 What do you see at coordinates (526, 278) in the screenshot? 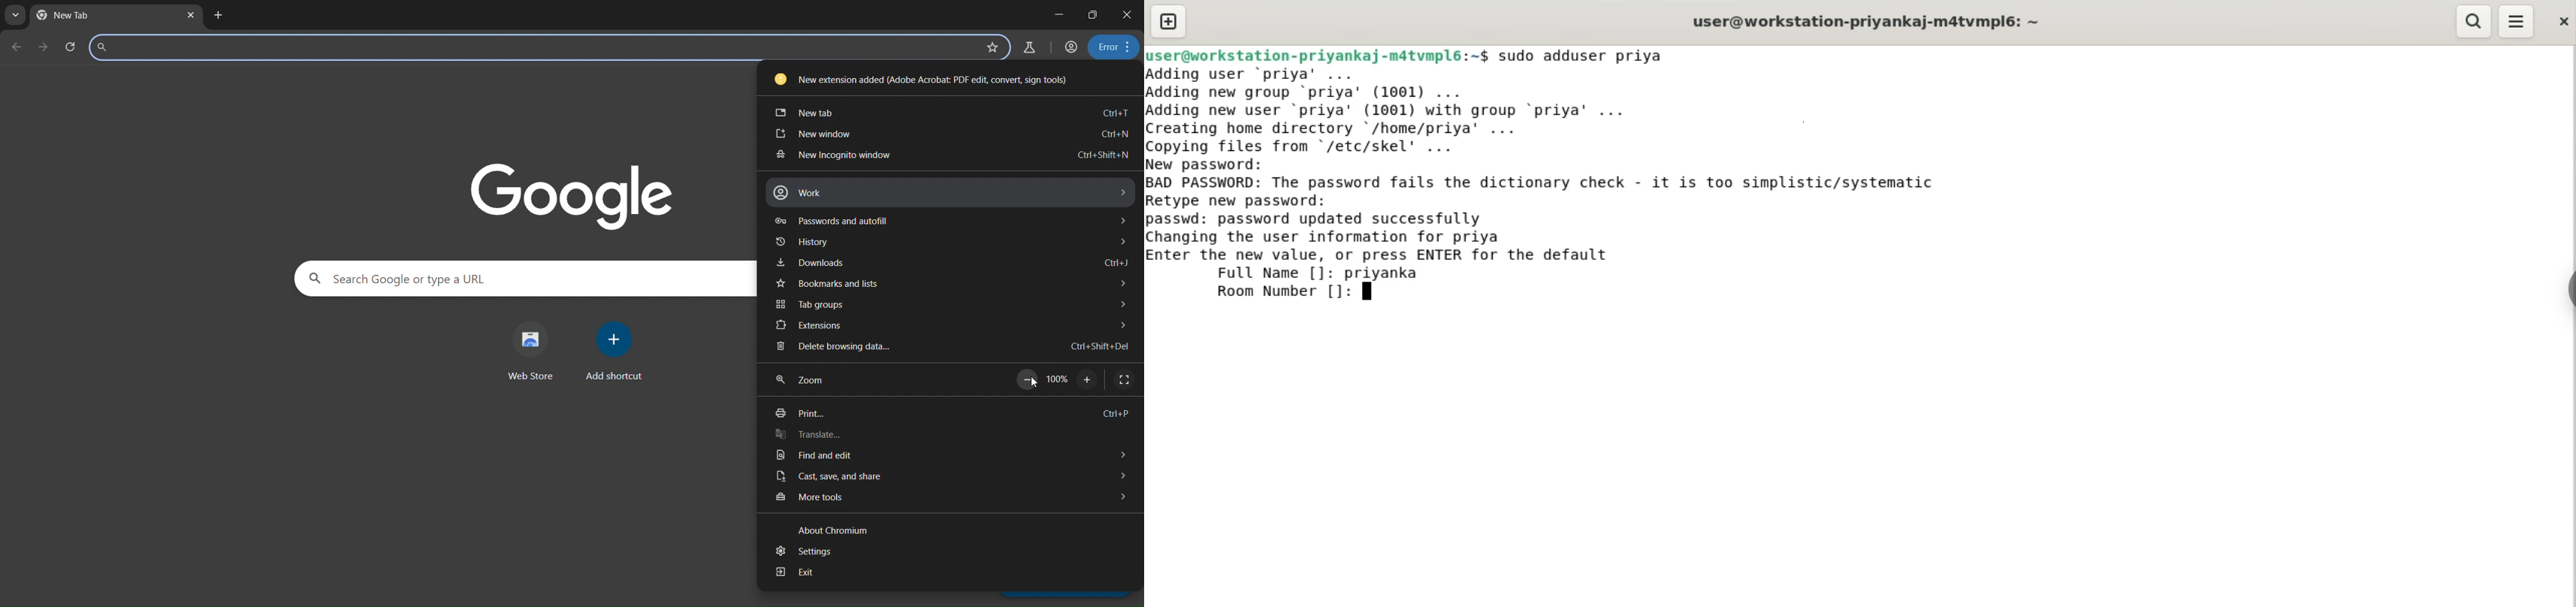
I see `search panel` at bounding box center [526, 278].